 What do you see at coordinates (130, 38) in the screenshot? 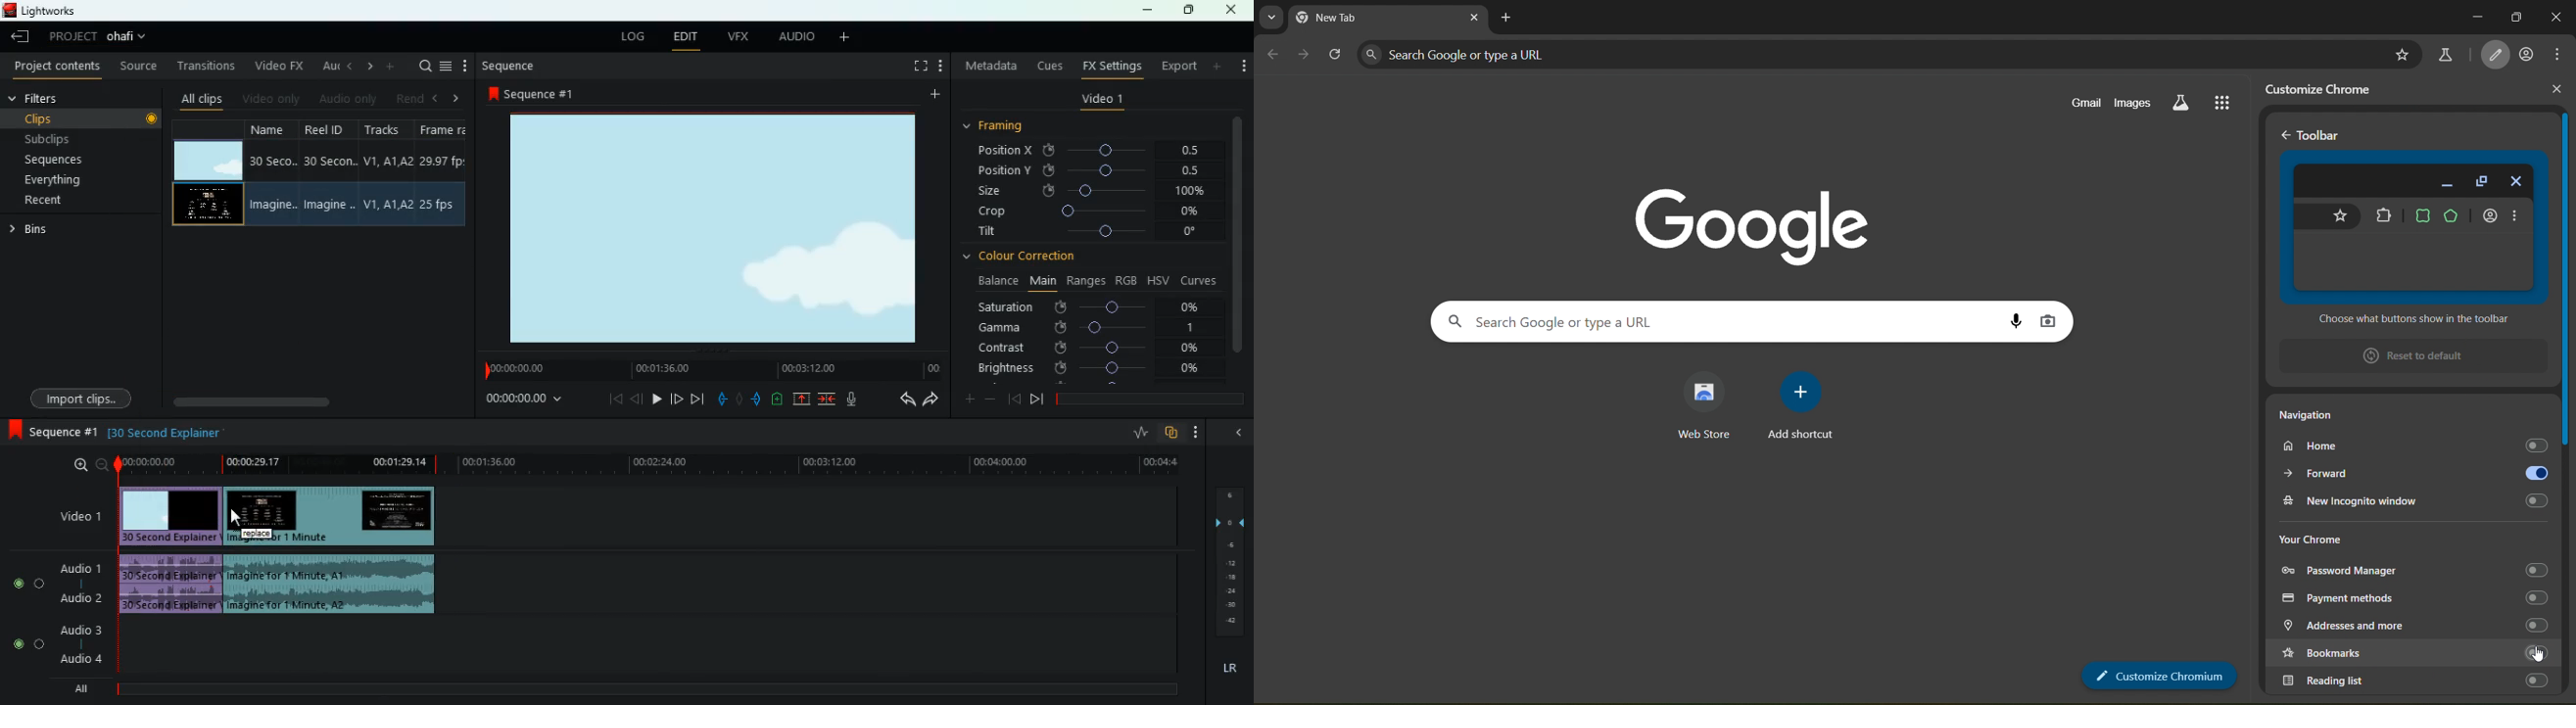
I see `project name` at bounding box center [130, 38].